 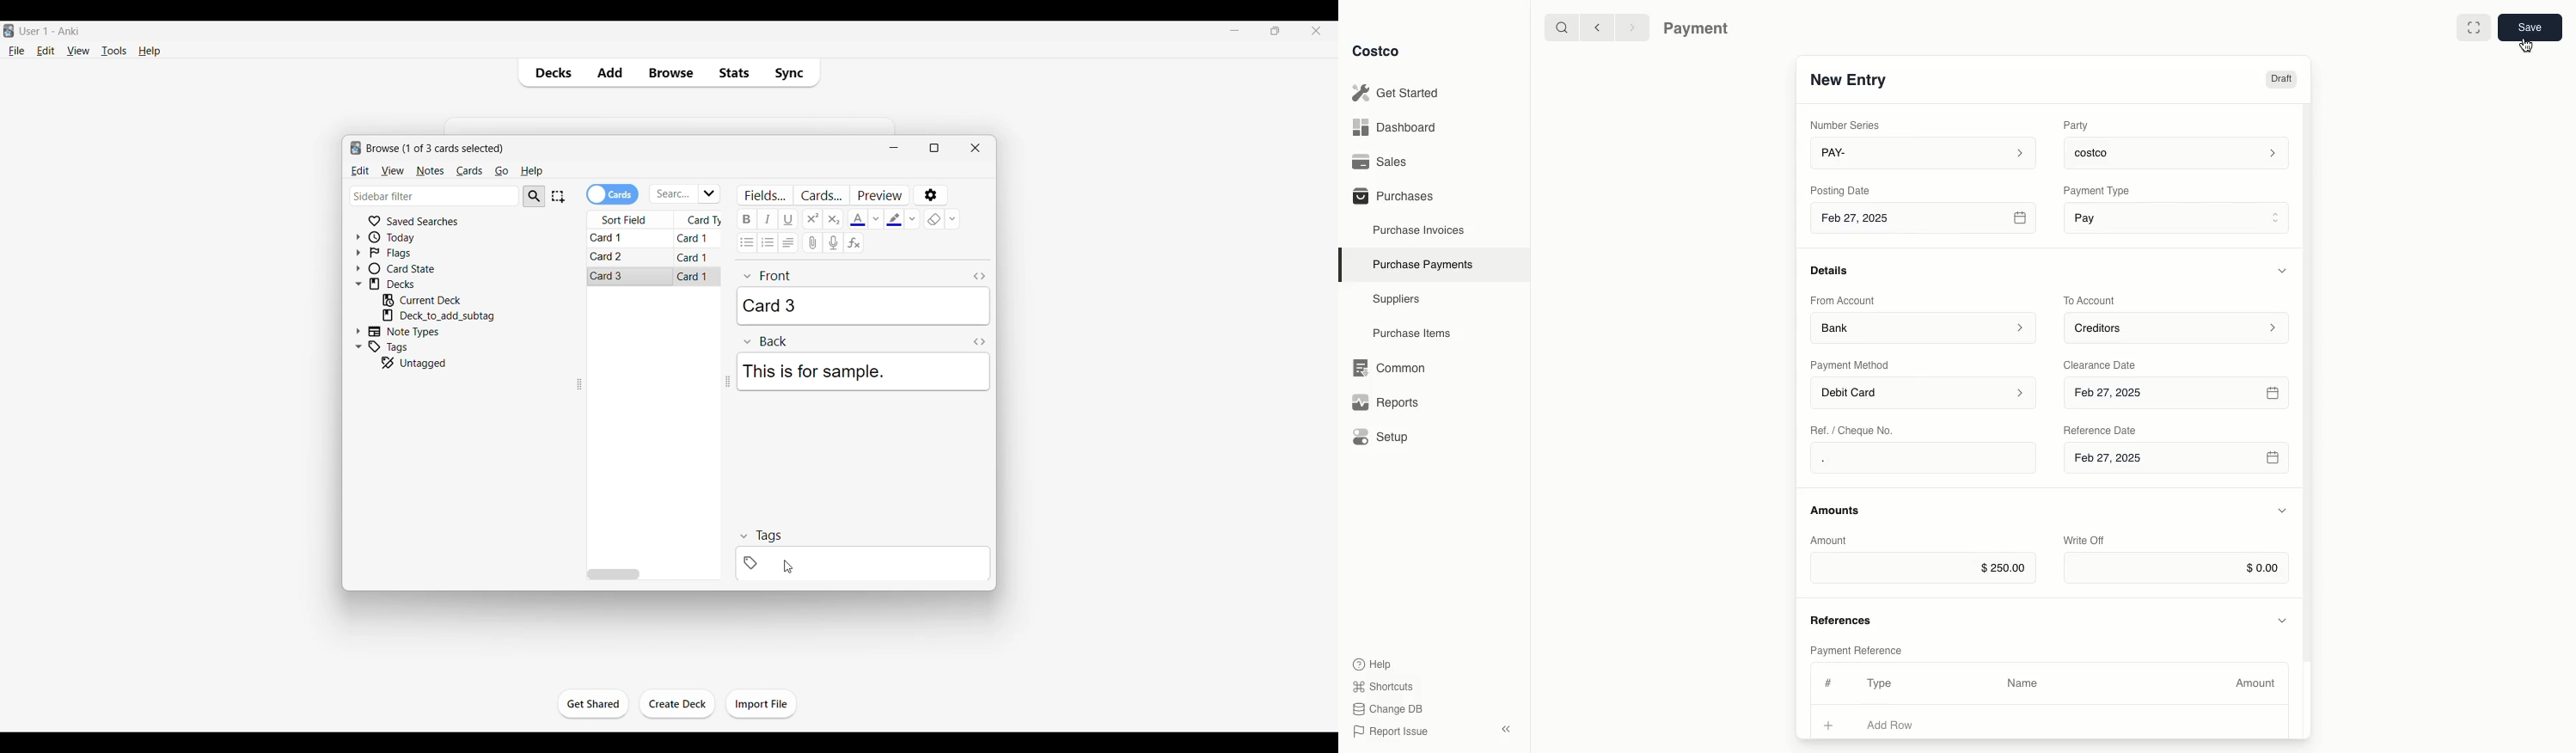 I want to click on Edit menu, so click(x=46, y=50).